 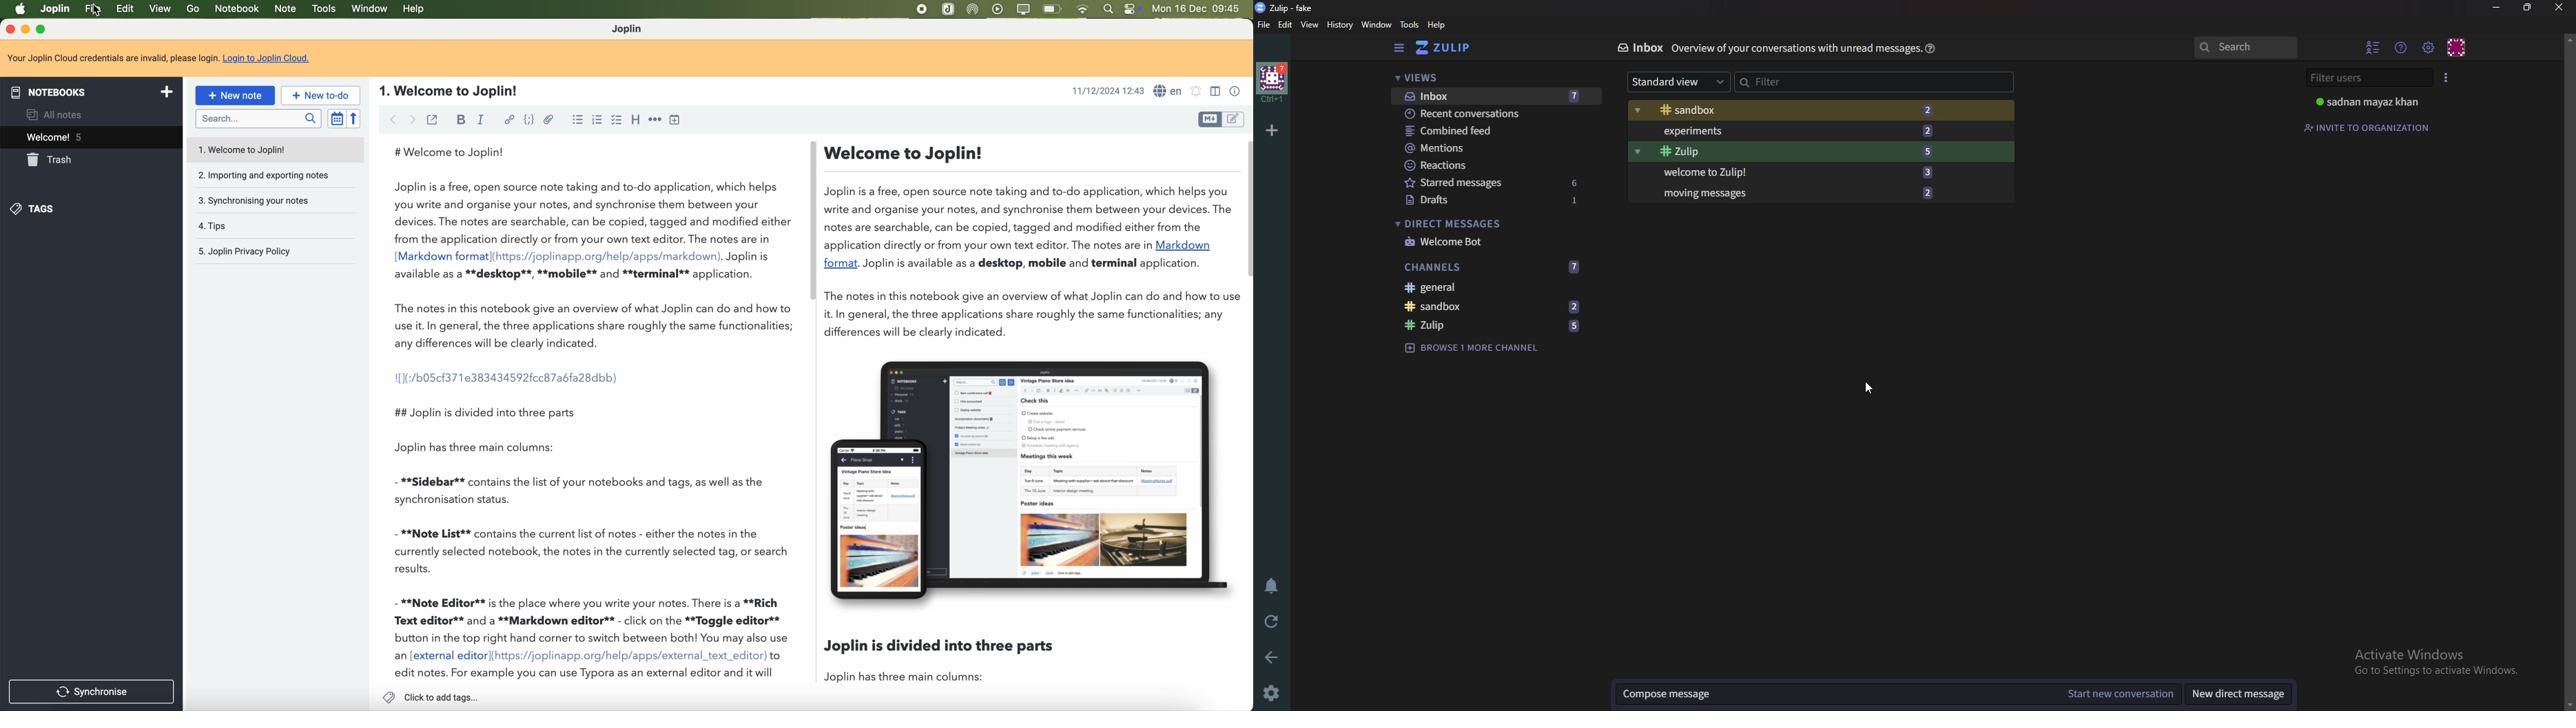 I want to click on tags, so click(x=40, y=209).